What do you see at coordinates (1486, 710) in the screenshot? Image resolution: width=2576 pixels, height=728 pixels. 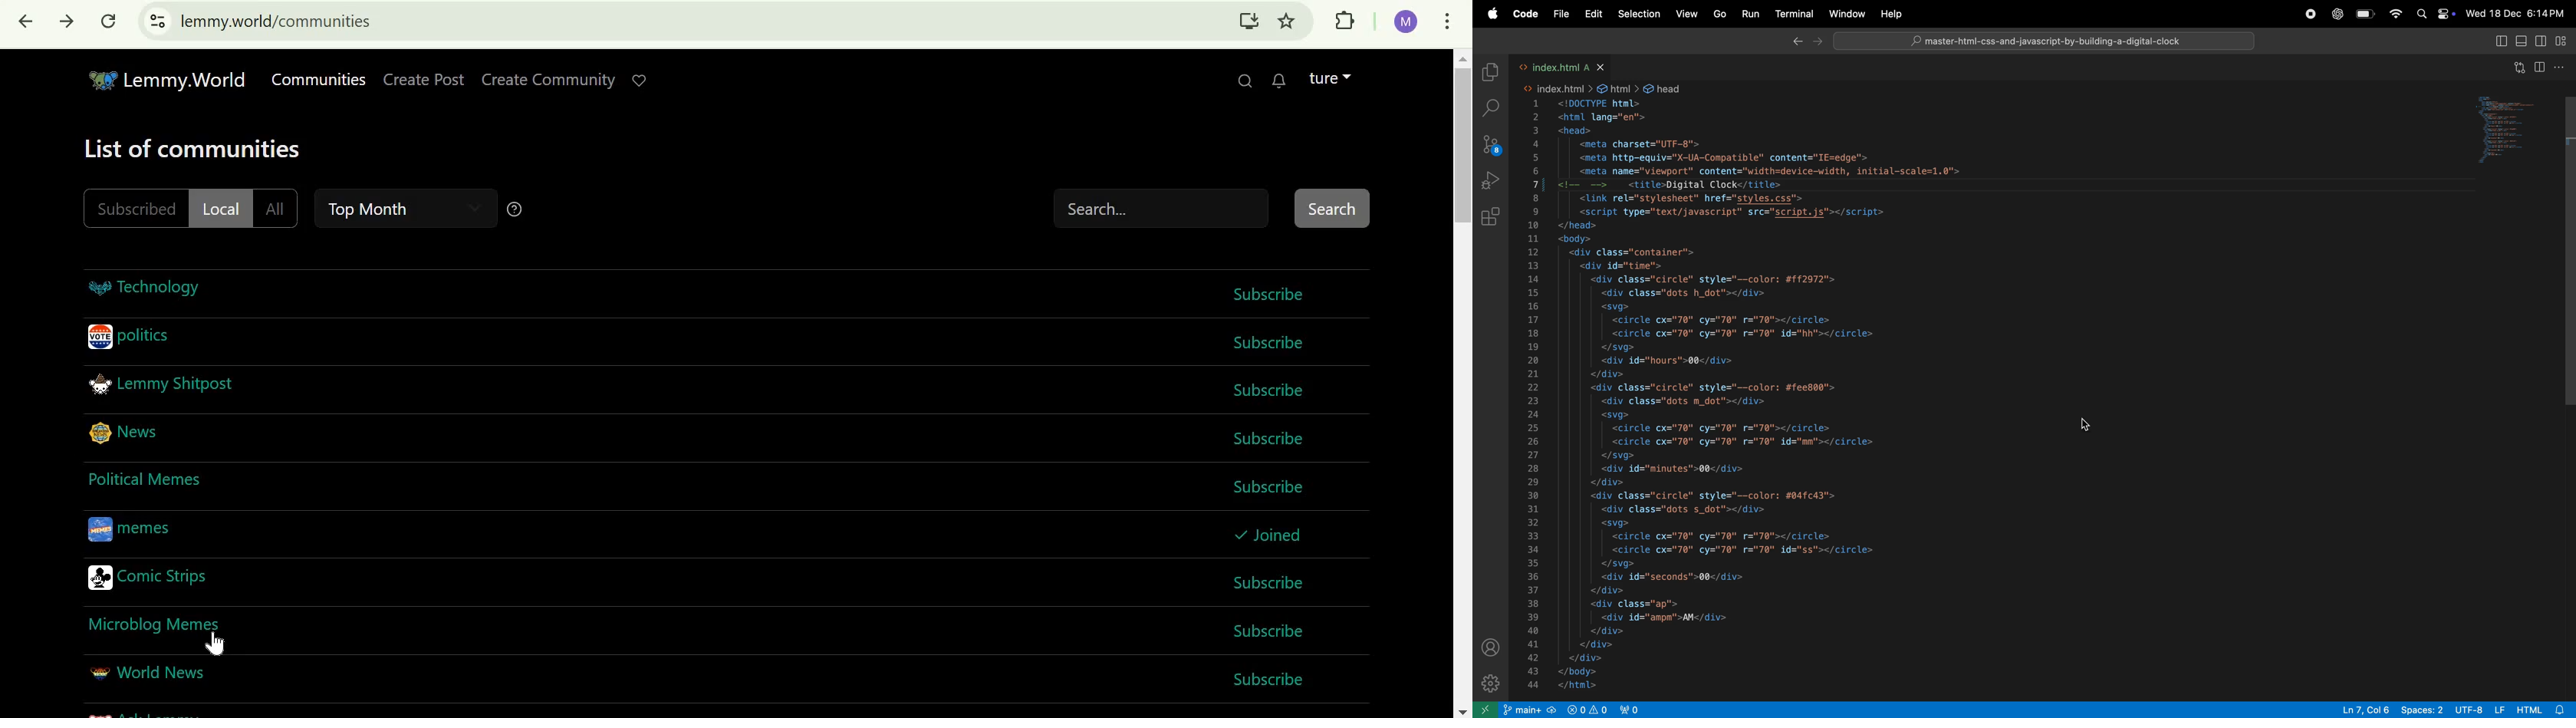 I see `open new window` at bounding box center [1486, 710].